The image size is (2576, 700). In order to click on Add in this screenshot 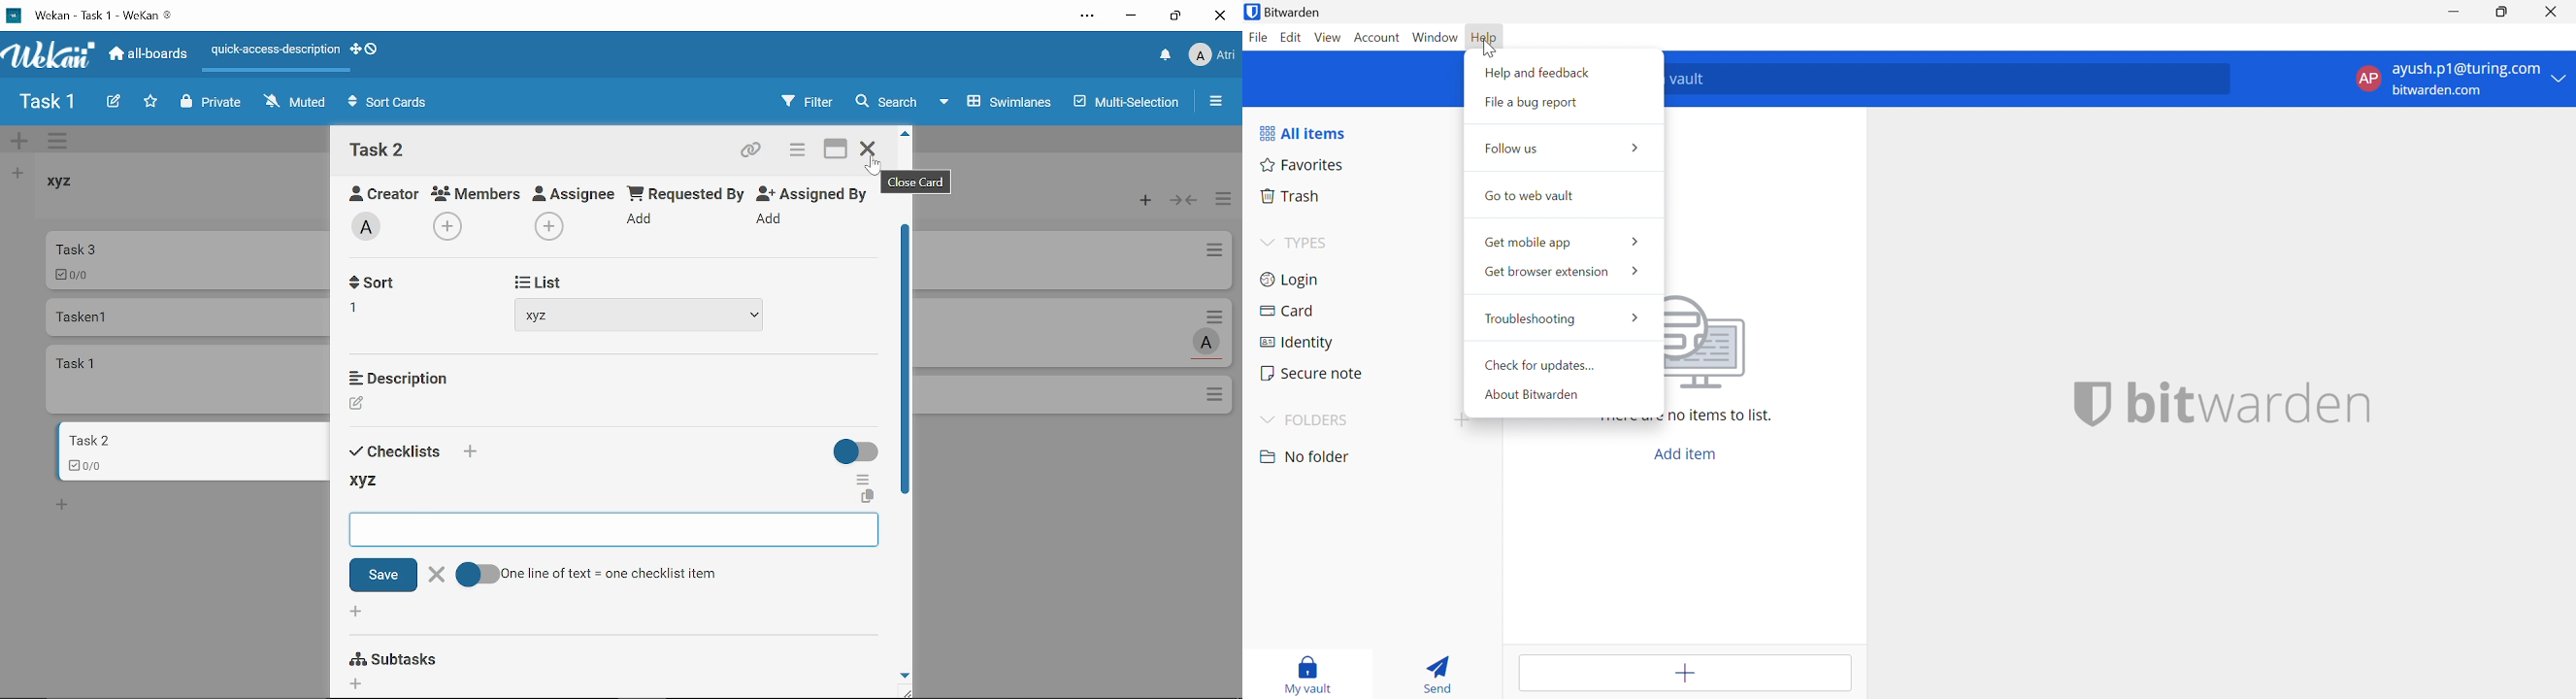, I will do `click(450, 224)`.